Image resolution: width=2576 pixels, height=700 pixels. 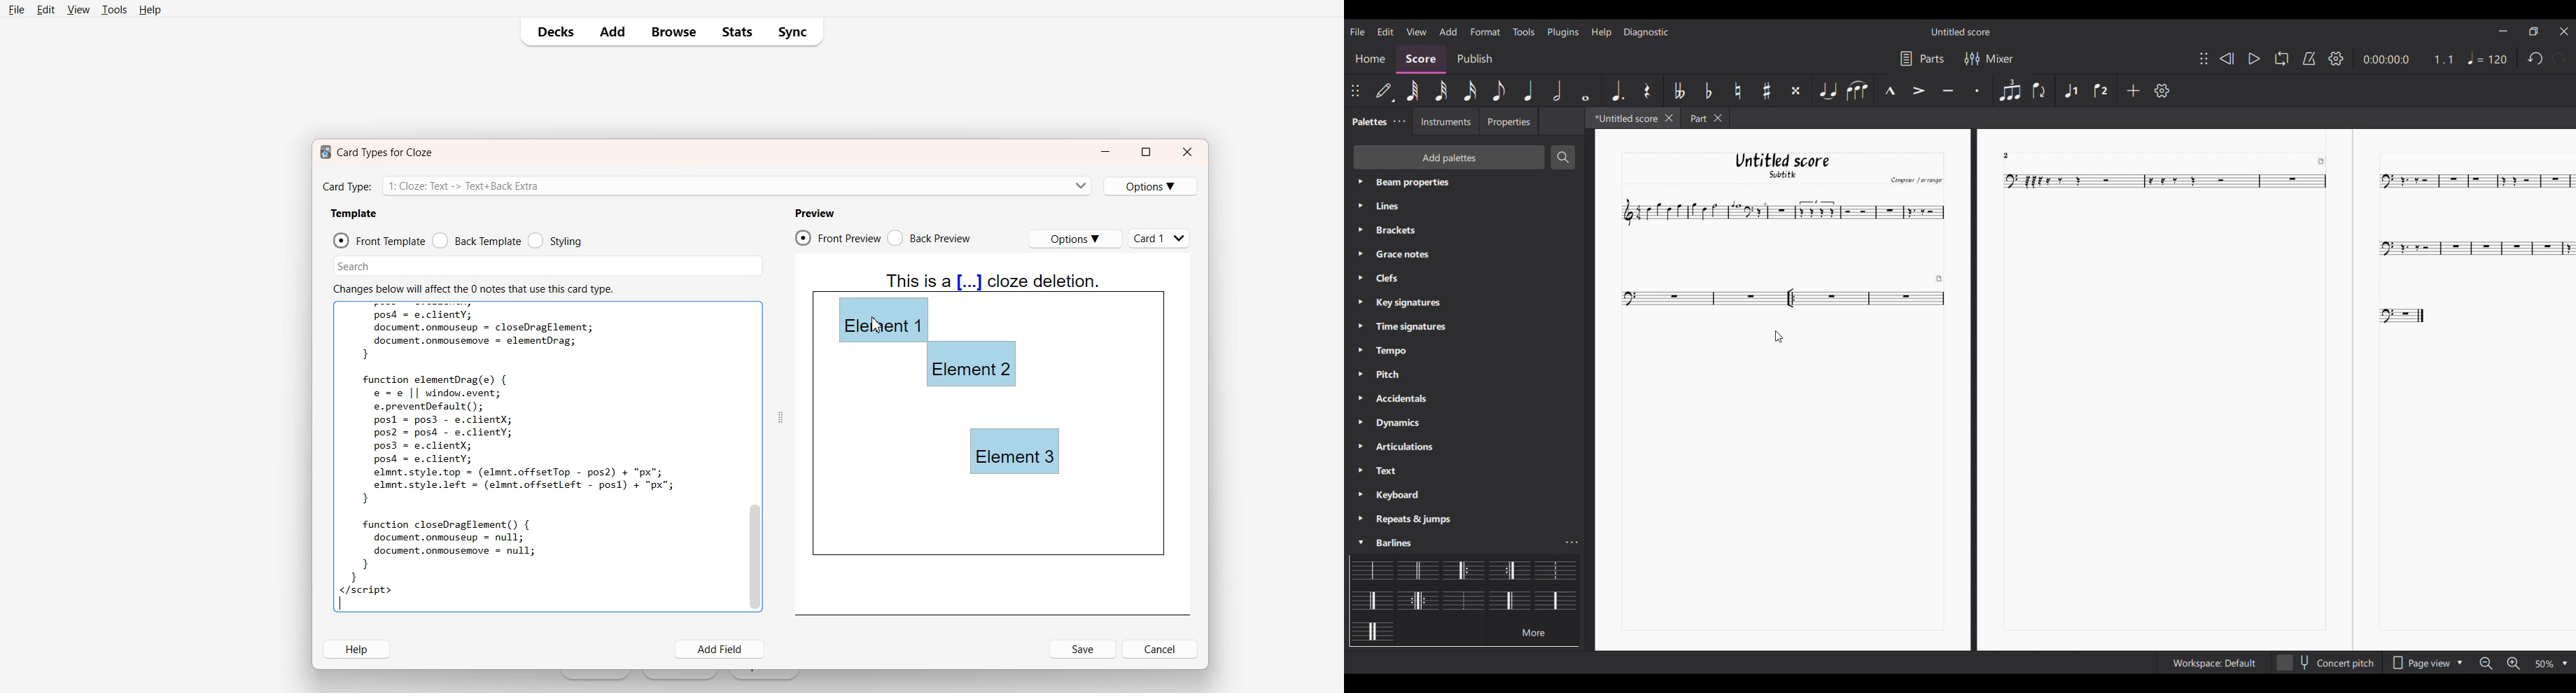 What do you see at coordinates (1390, 398) in the screenshot?
I see `Palette settings` at bounding box center [1390, 398].